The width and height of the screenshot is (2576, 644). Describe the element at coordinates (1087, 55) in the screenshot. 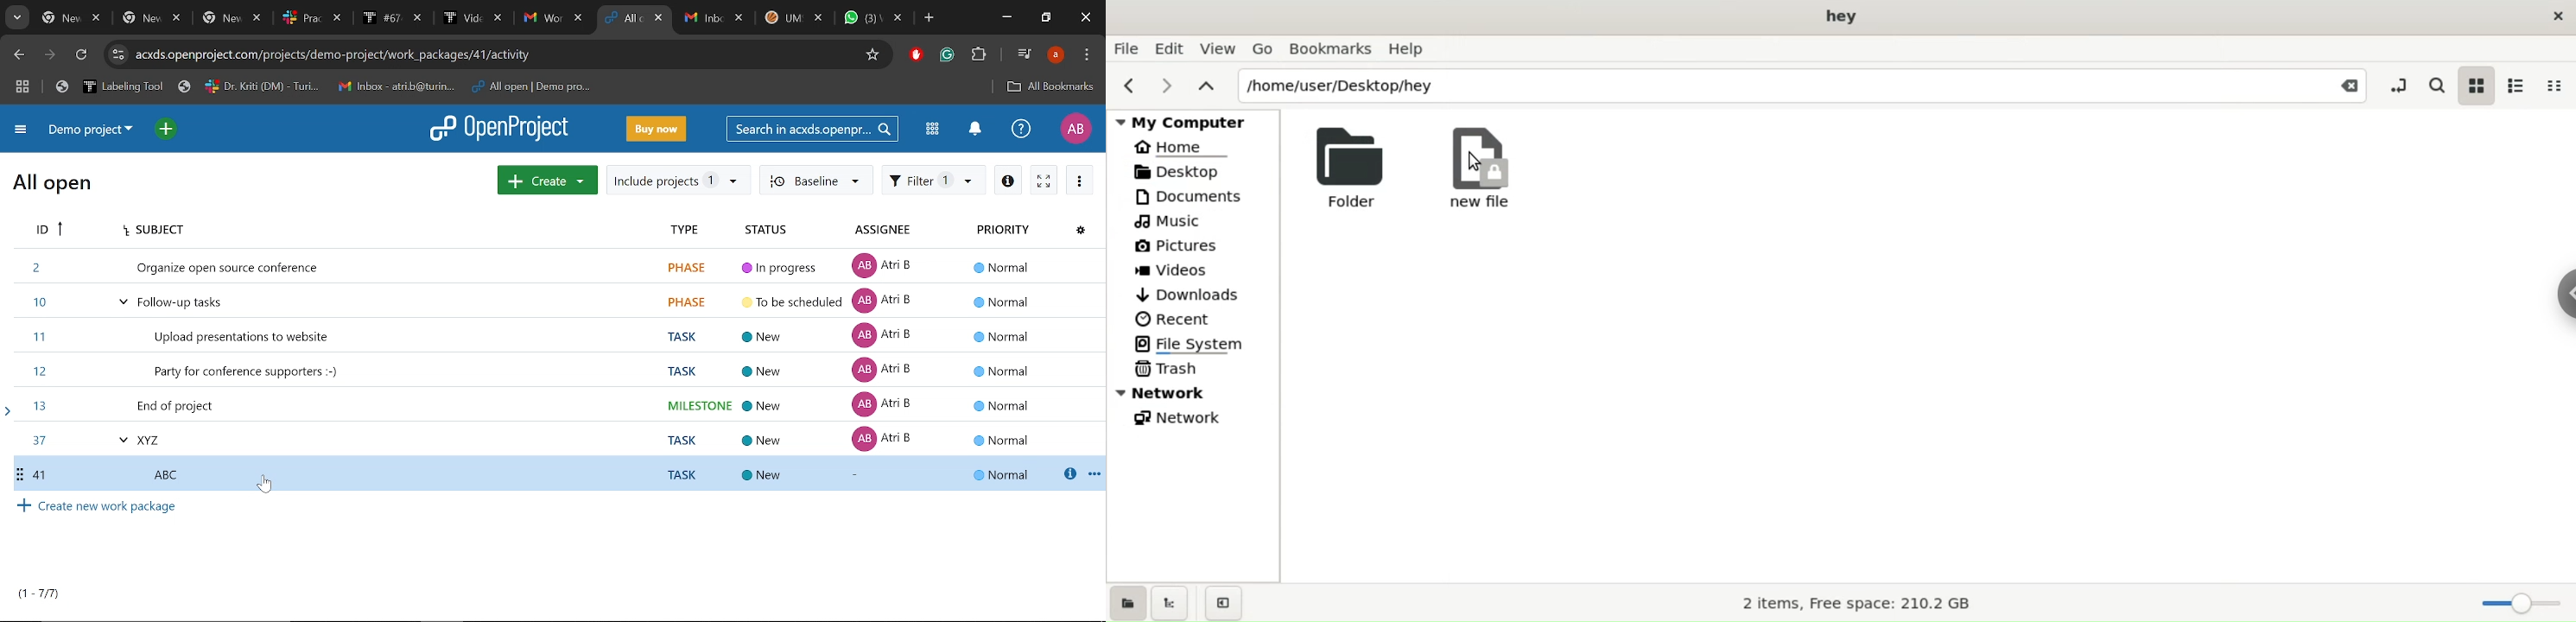

I see `Control and customize chrome` at that location.